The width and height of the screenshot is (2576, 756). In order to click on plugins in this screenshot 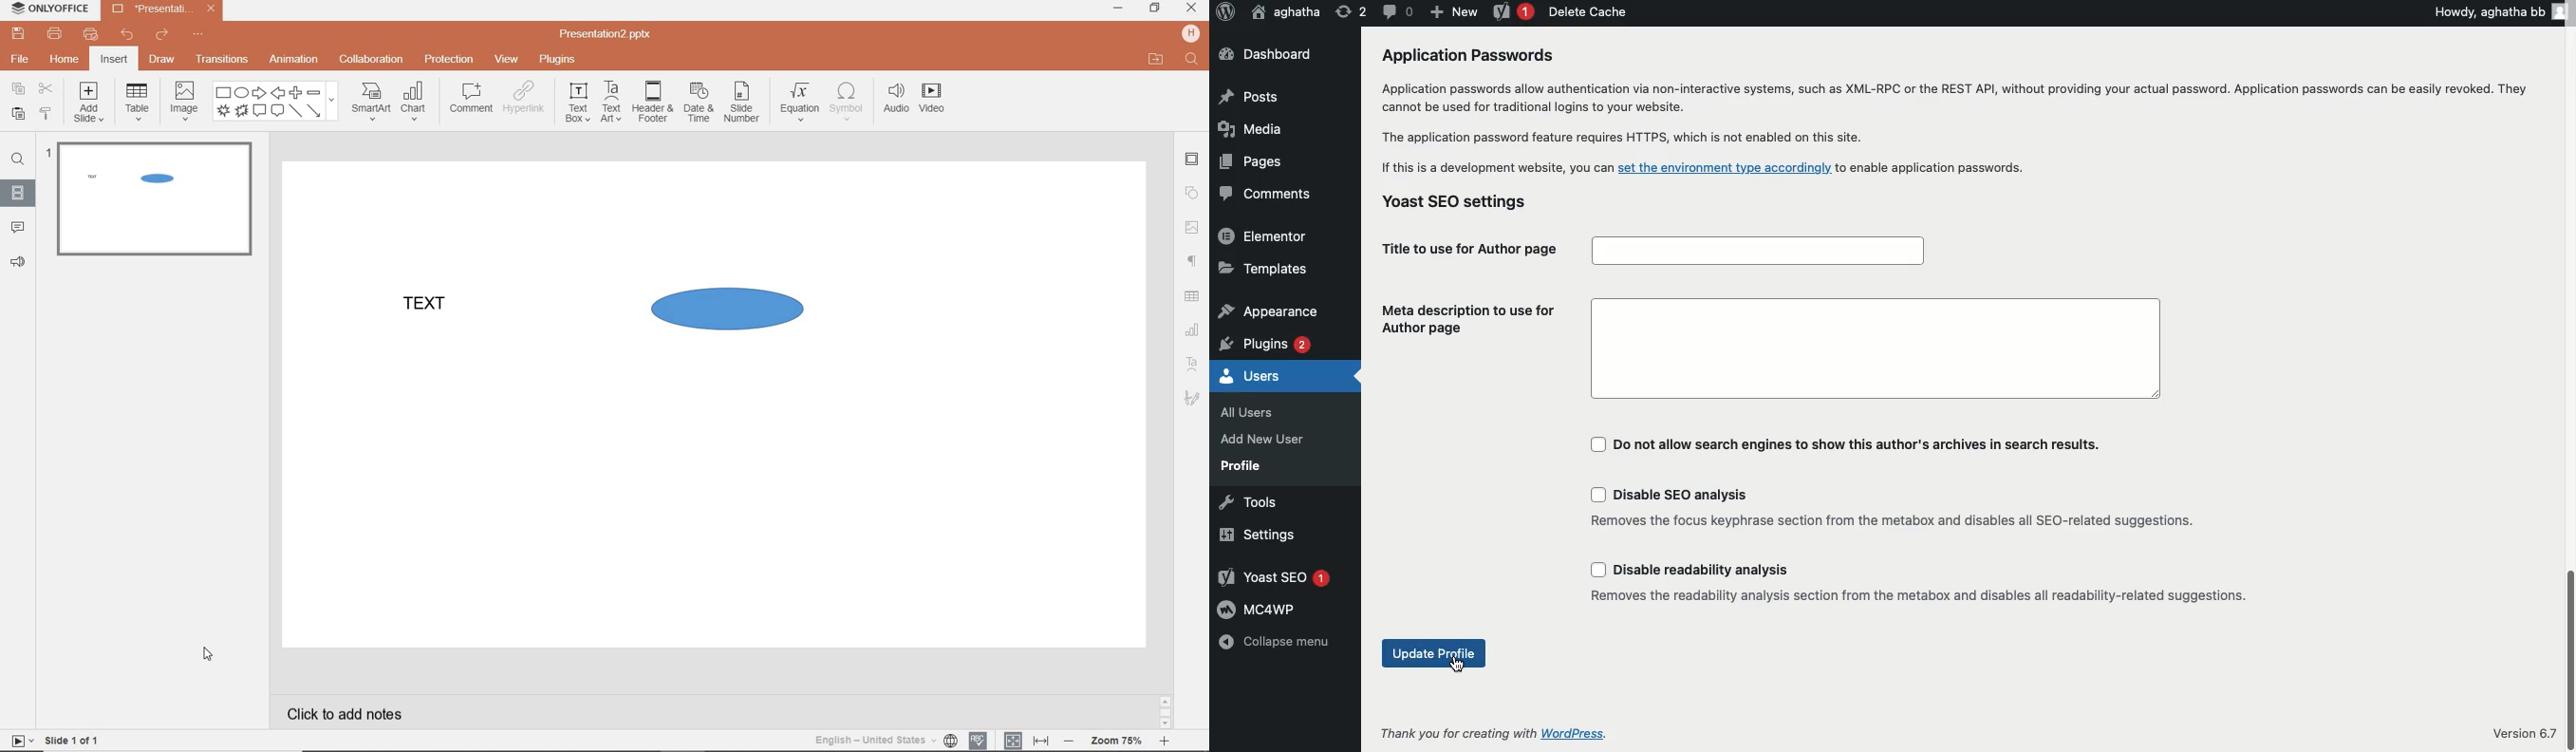, I will do `click(557, 61)`.